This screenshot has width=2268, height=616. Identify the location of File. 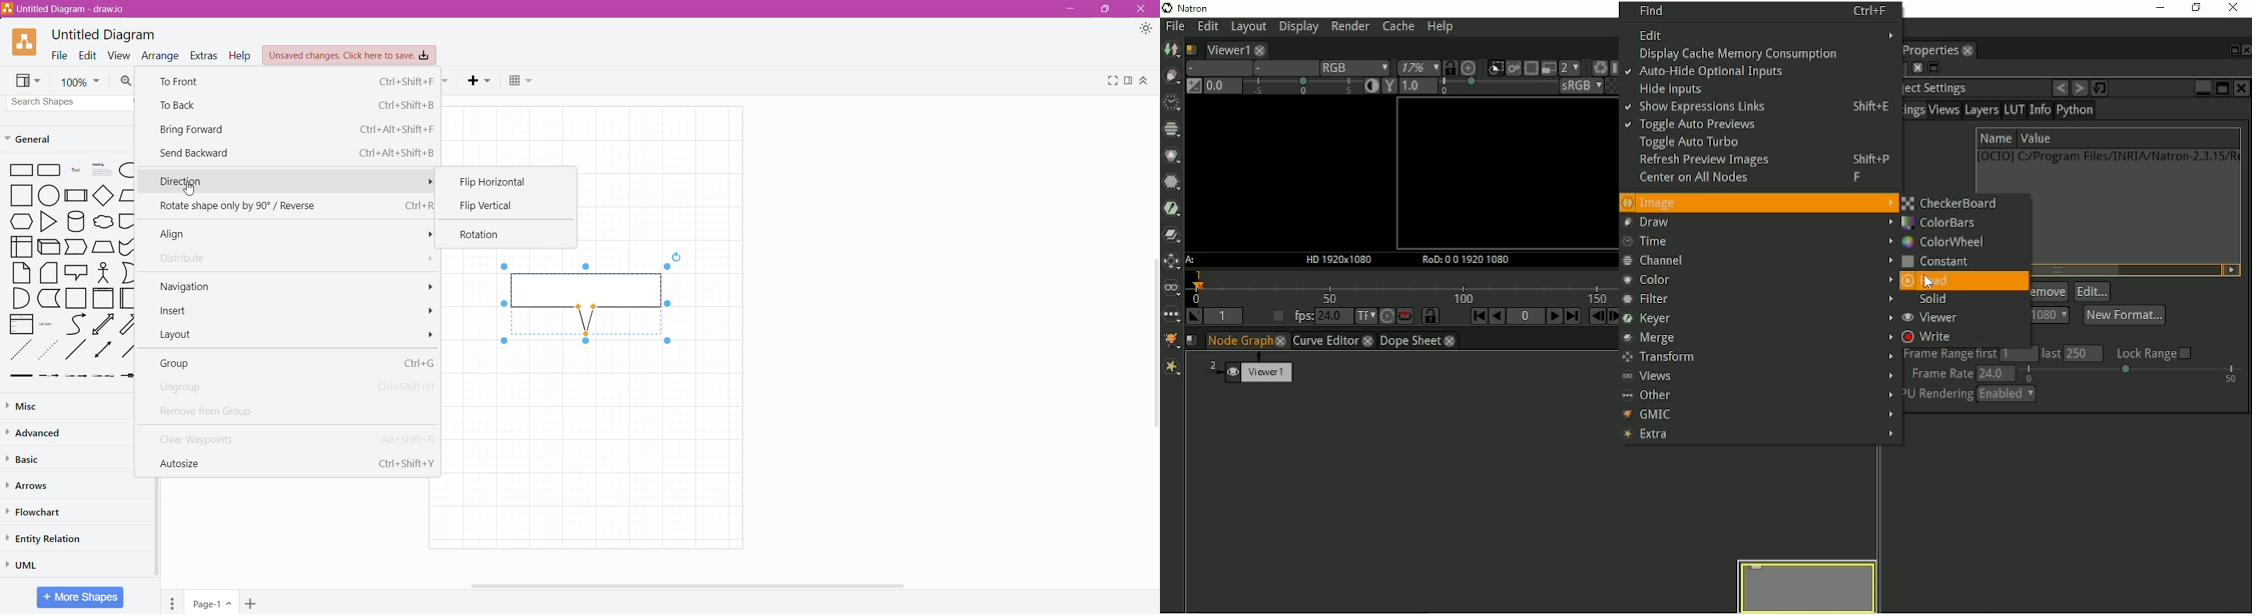
(59, 55).